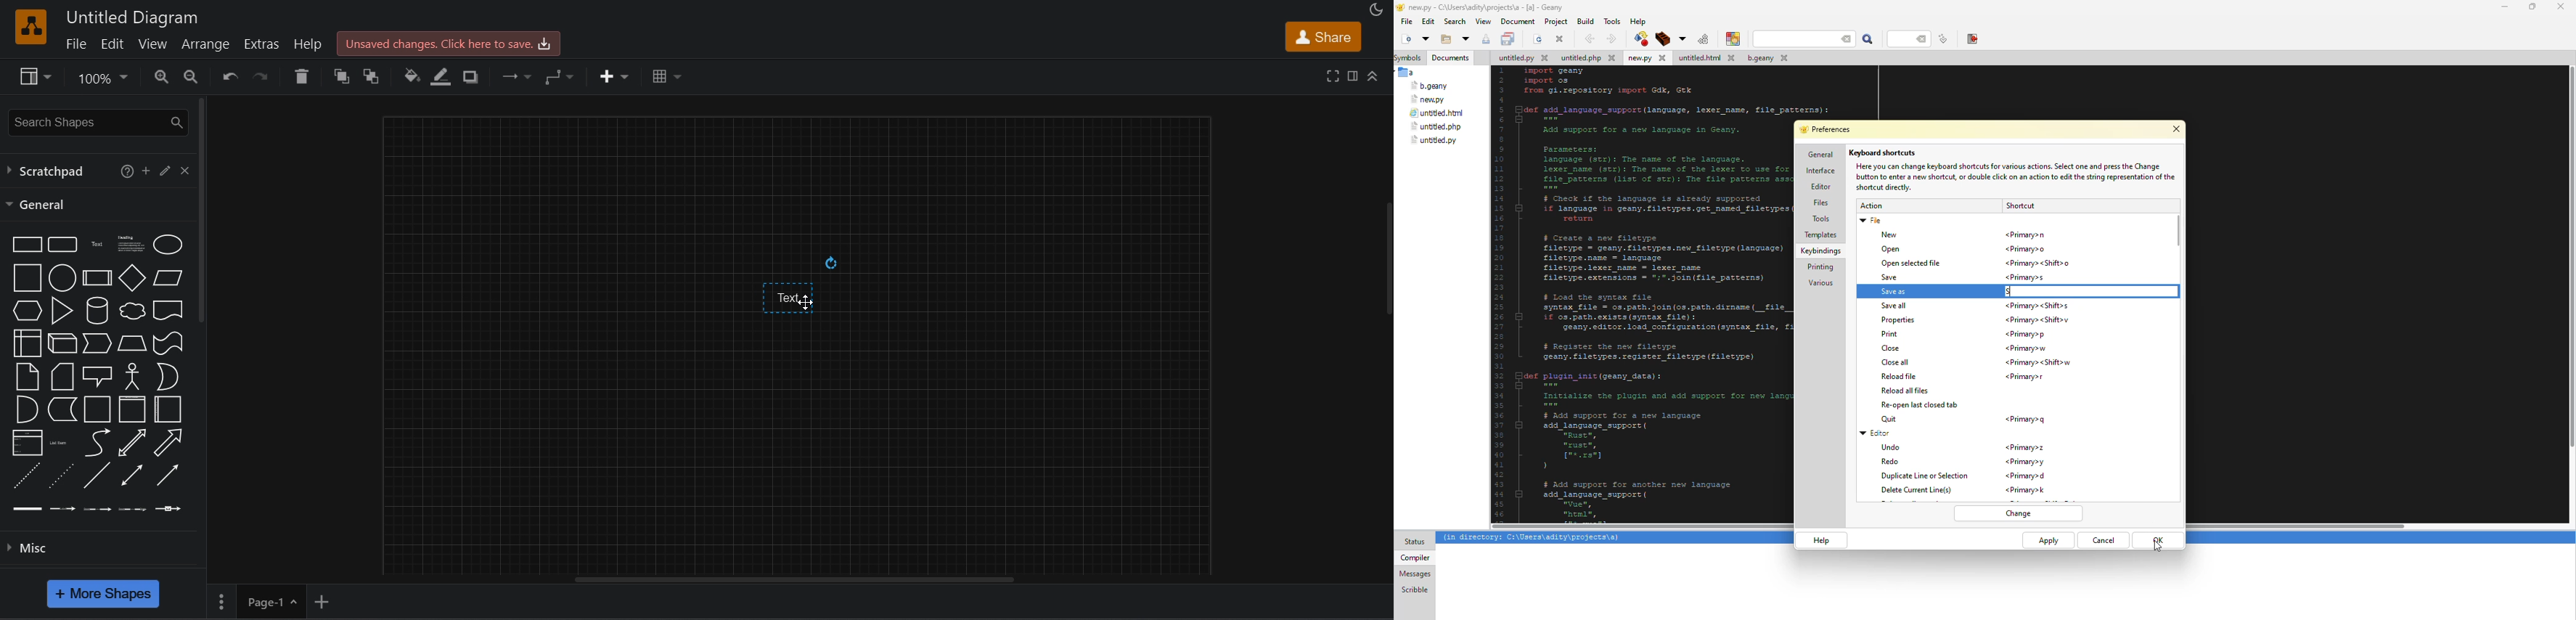 The image size is (2576, 644). Describe the element at coordinates (132, 442) in the screenshot. I see `Bidirectional arrow` at that location.